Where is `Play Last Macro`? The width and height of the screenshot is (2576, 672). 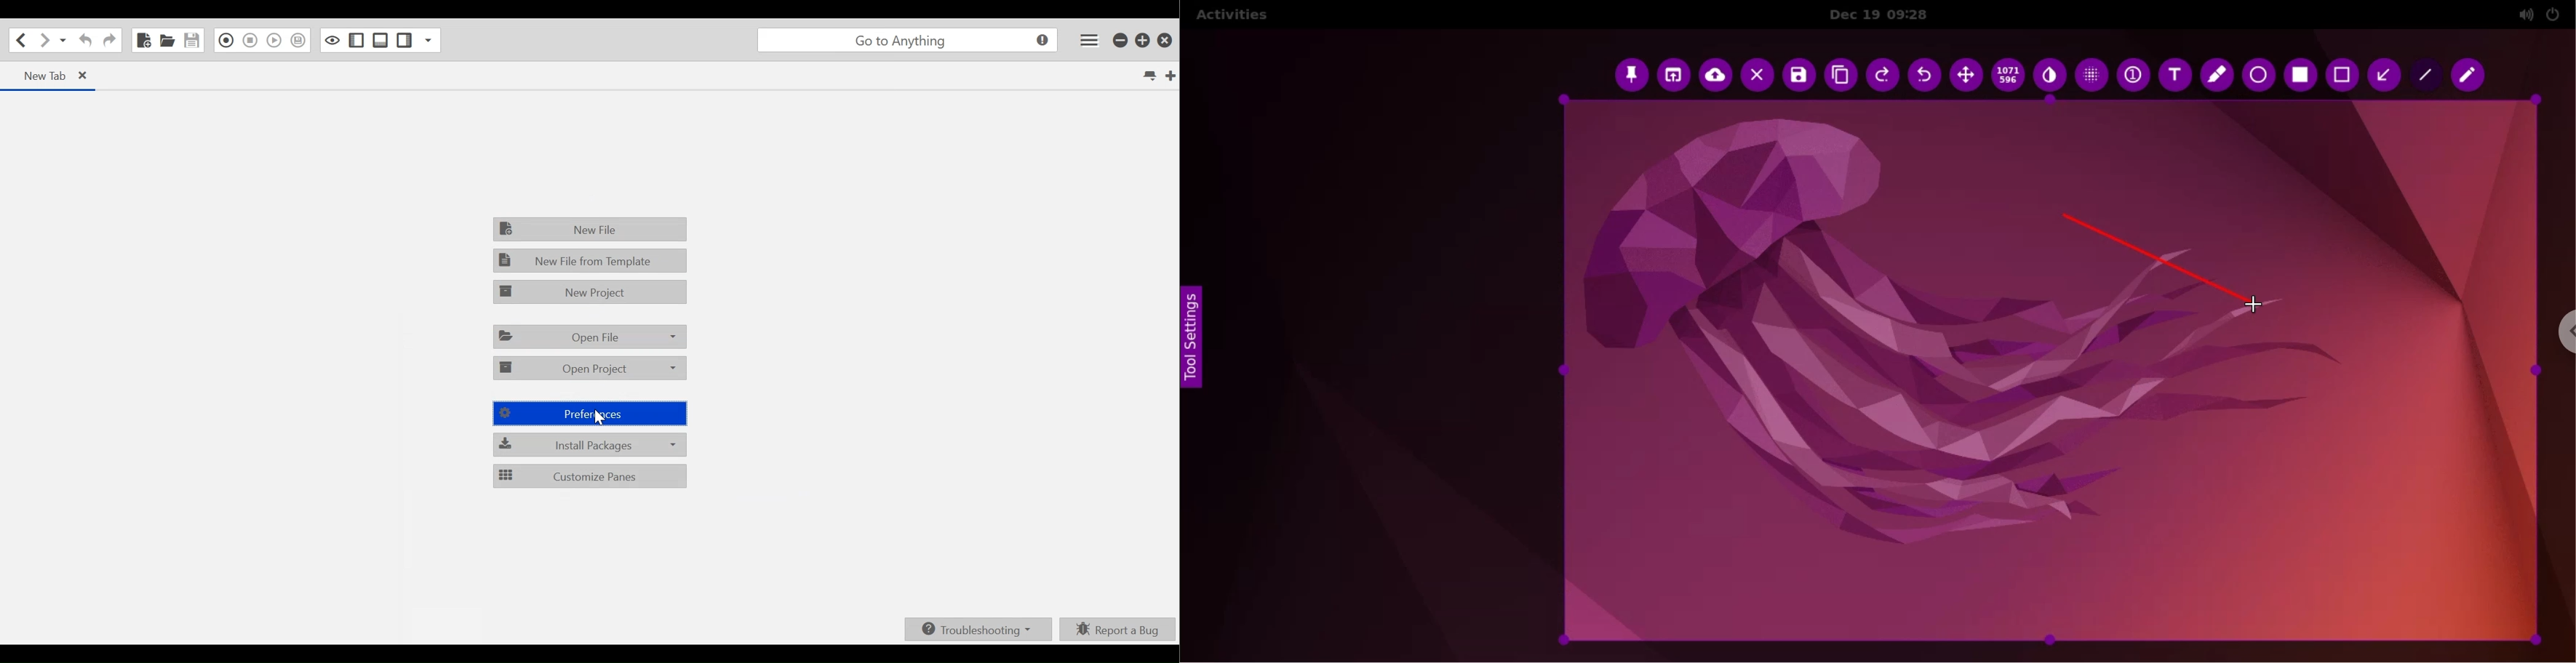
Play Last Macro is located at coordinates (274, 40).